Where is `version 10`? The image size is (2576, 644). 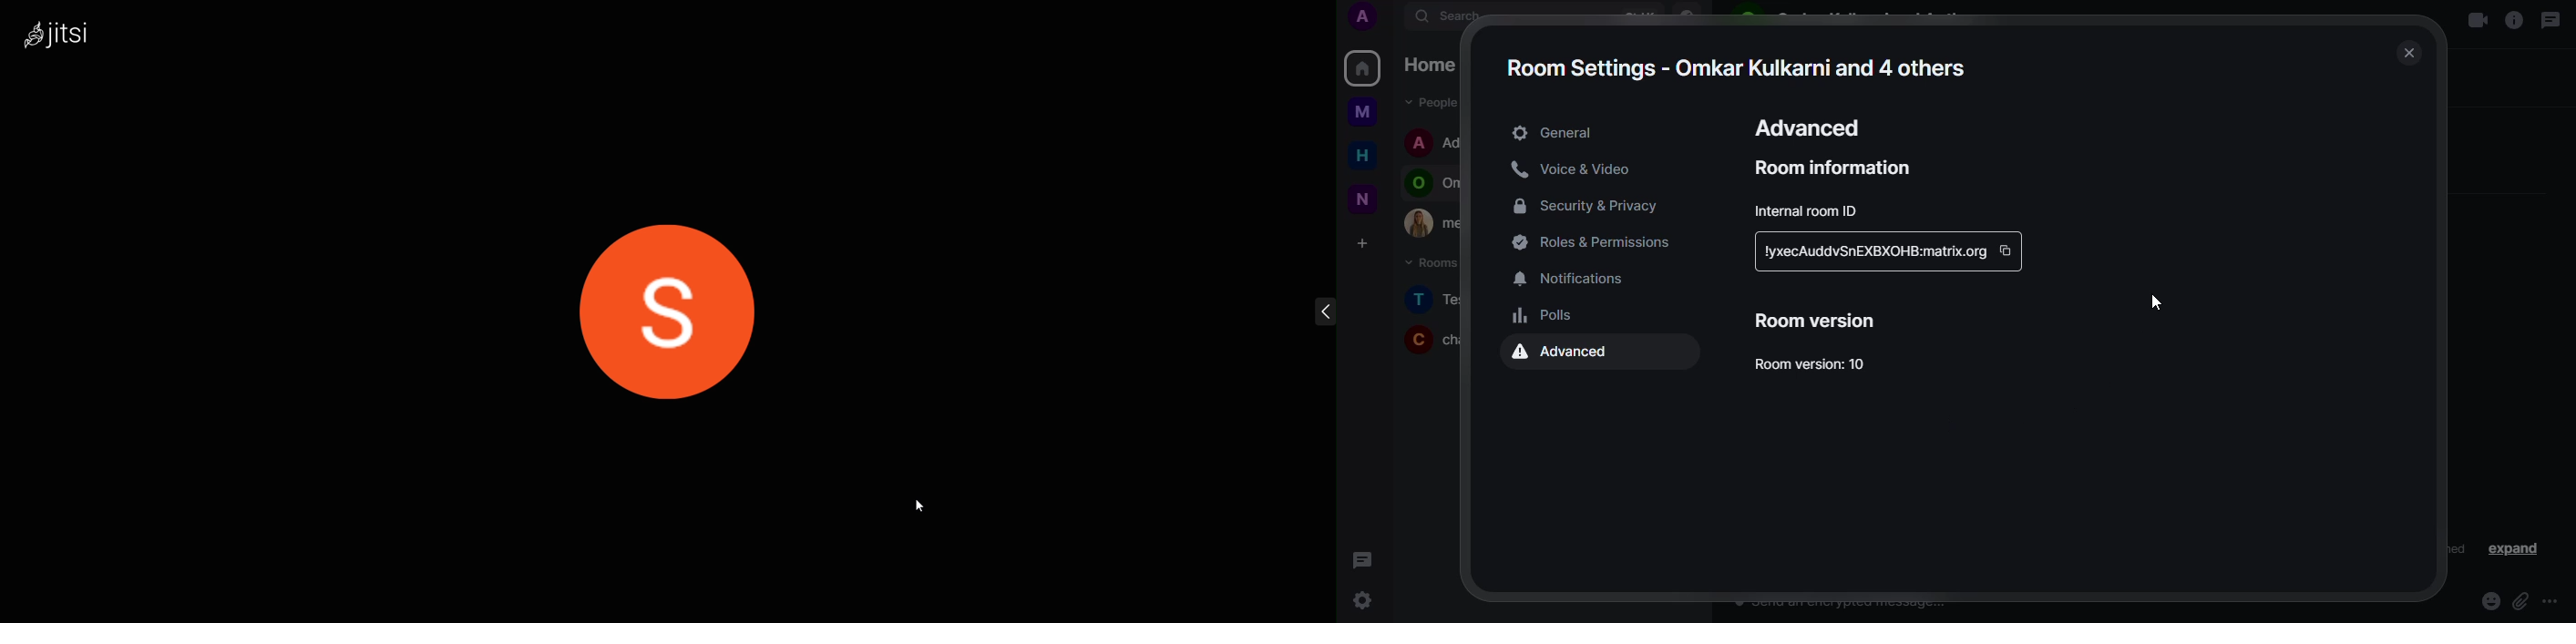 version 10 is located at coordinates (1821, 364).